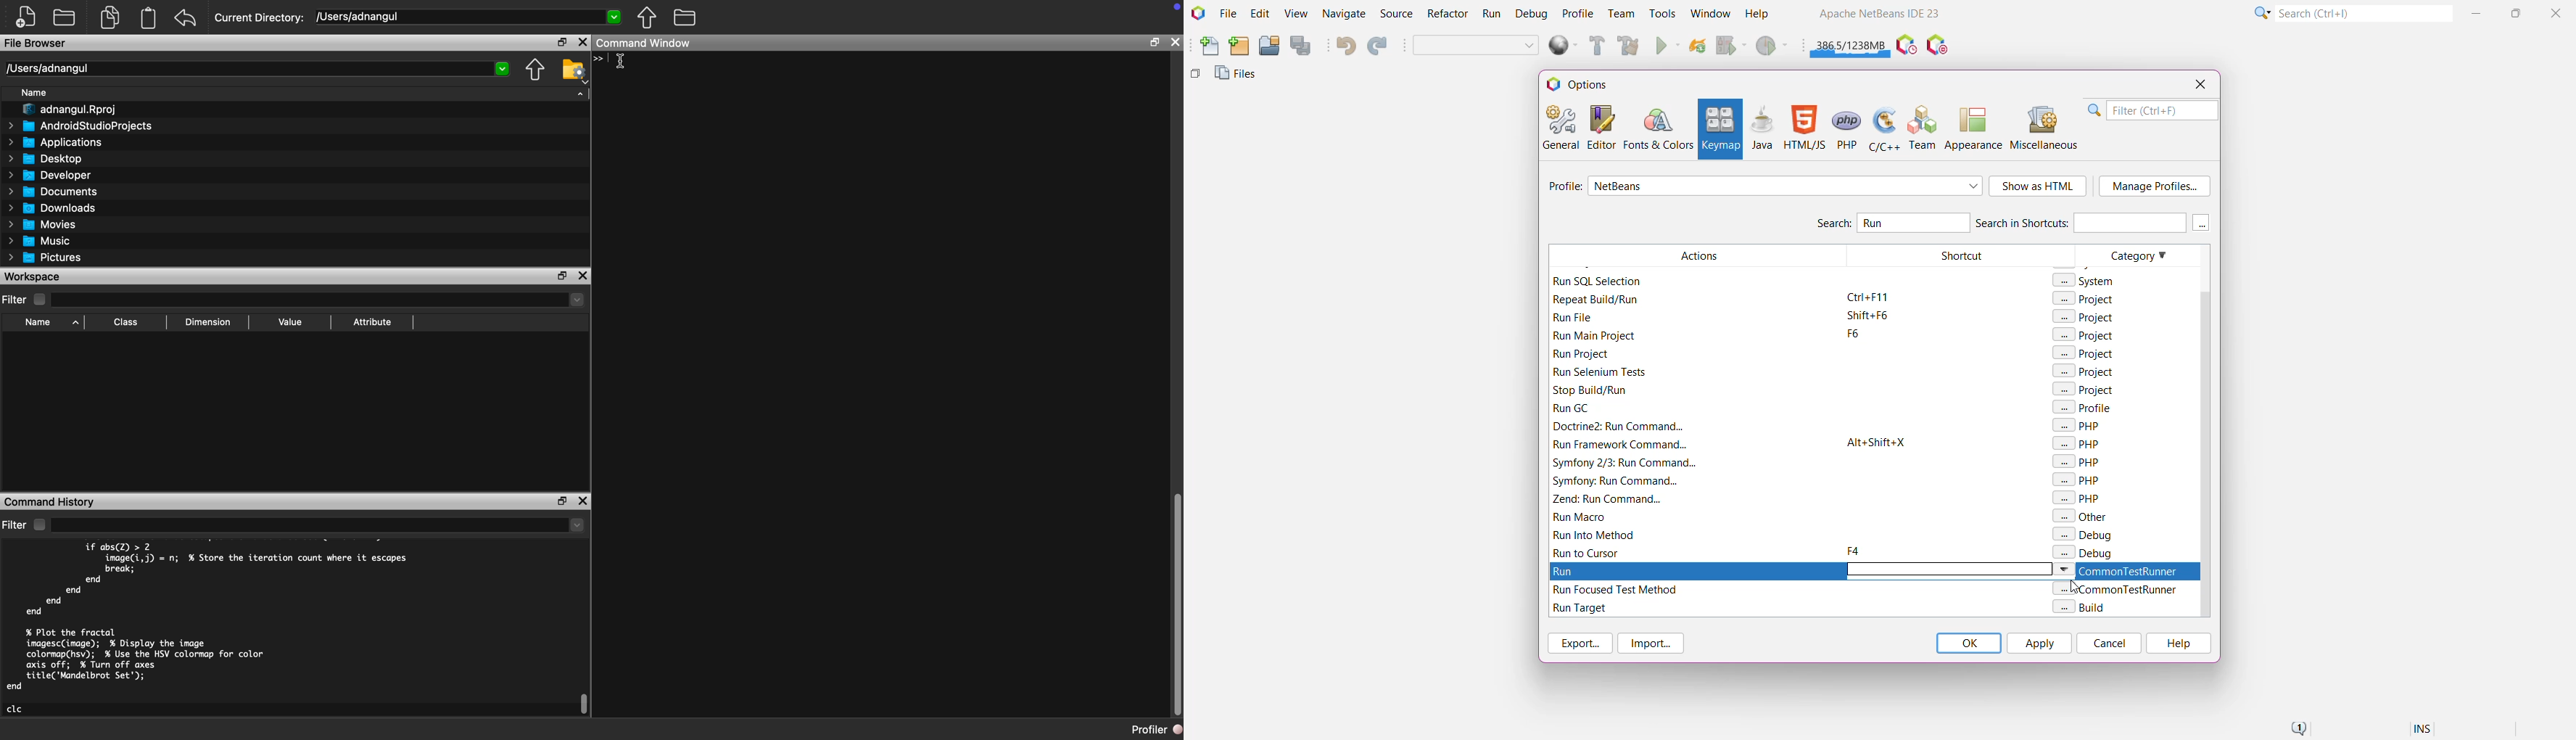 This screenshot has width=2576, height=756. What do you see at coordinates (2424, 731) in the screenshot?
I see `Insert Mode` at bounding box center [2424, 731].